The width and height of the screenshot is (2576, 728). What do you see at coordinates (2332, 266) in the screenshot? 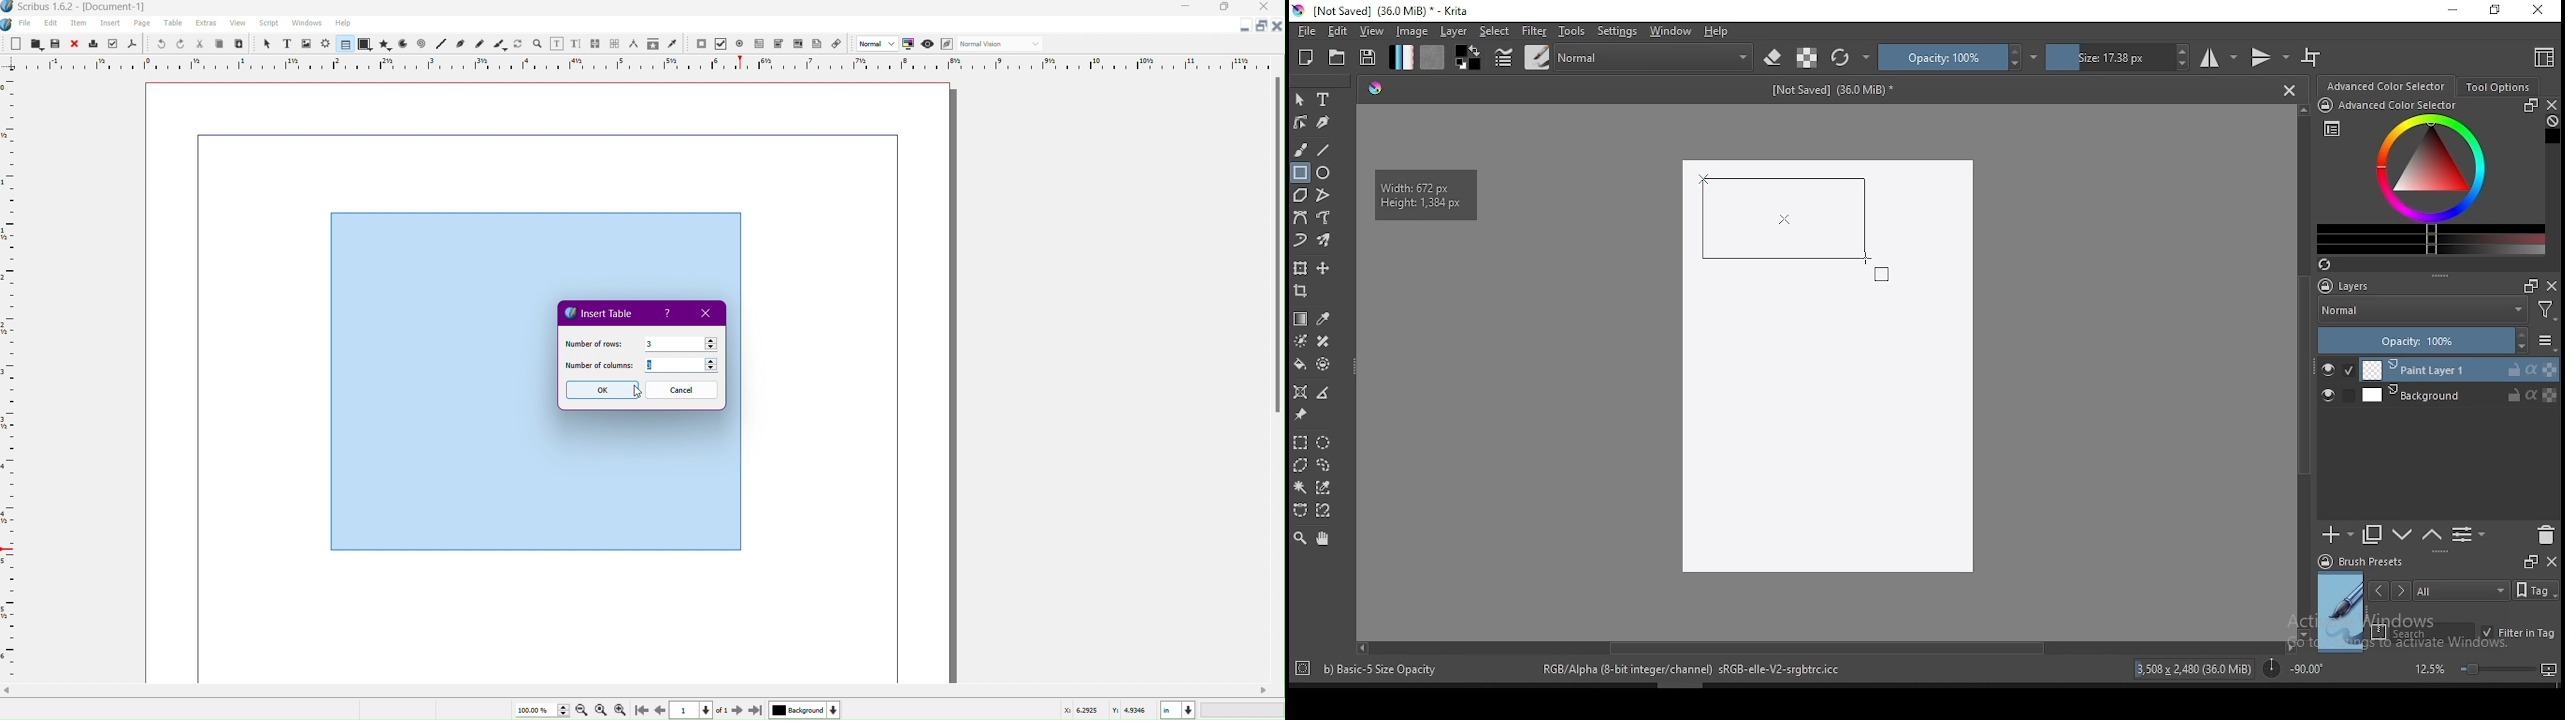
I see `Refresh` at bounding box center [2332, 266].